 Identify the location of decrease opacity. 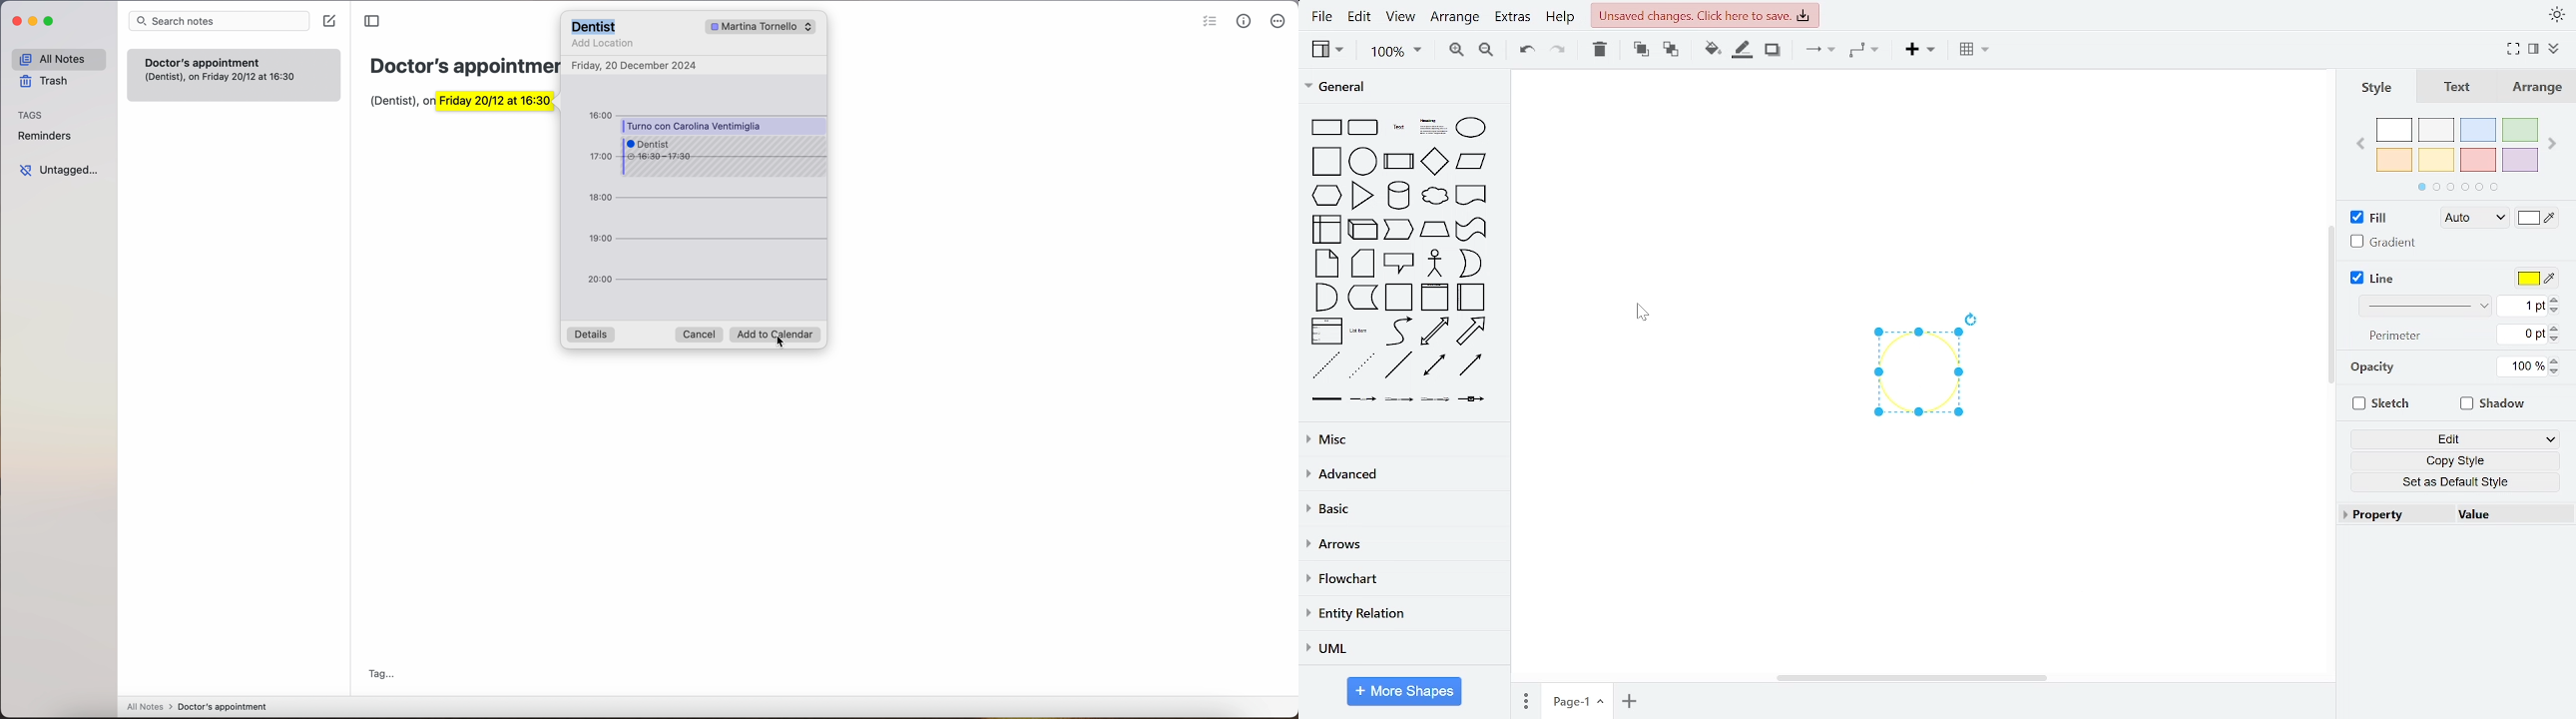
(2557, 370).